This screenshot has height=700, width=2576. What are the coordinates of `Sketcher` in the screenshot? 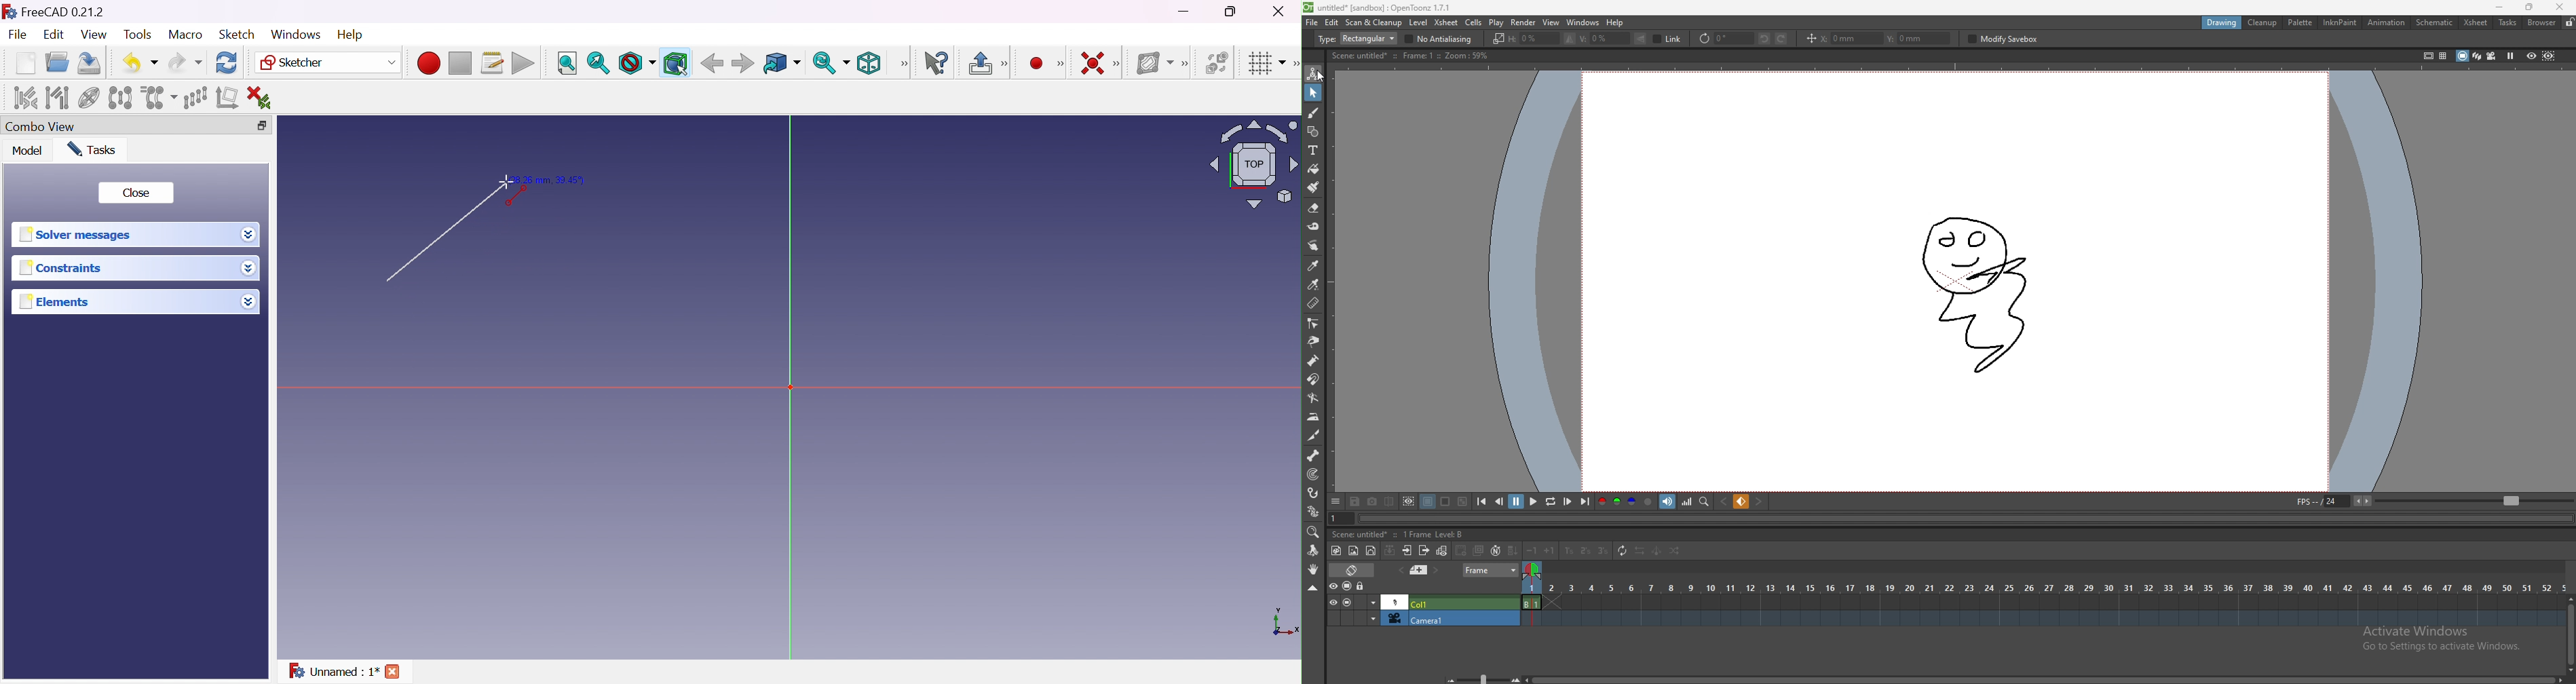 It's located at (329, 64).